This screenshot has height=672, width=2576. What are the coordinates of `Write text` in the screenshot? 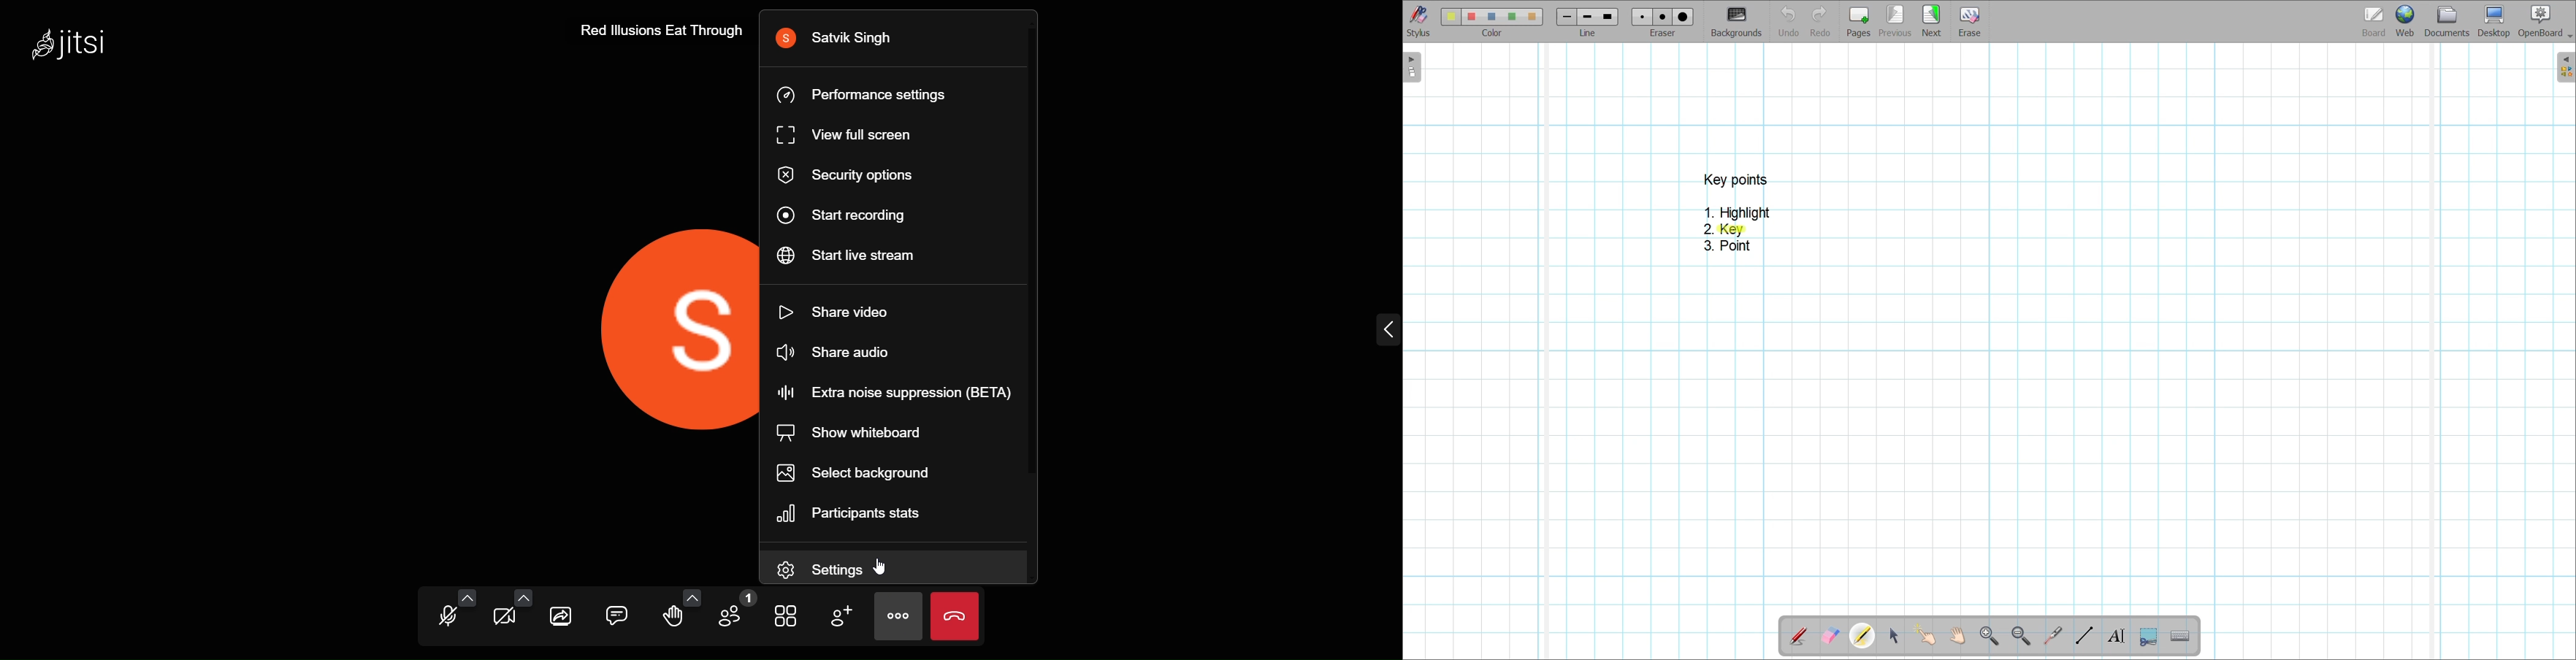 It's located at (2116, 636).